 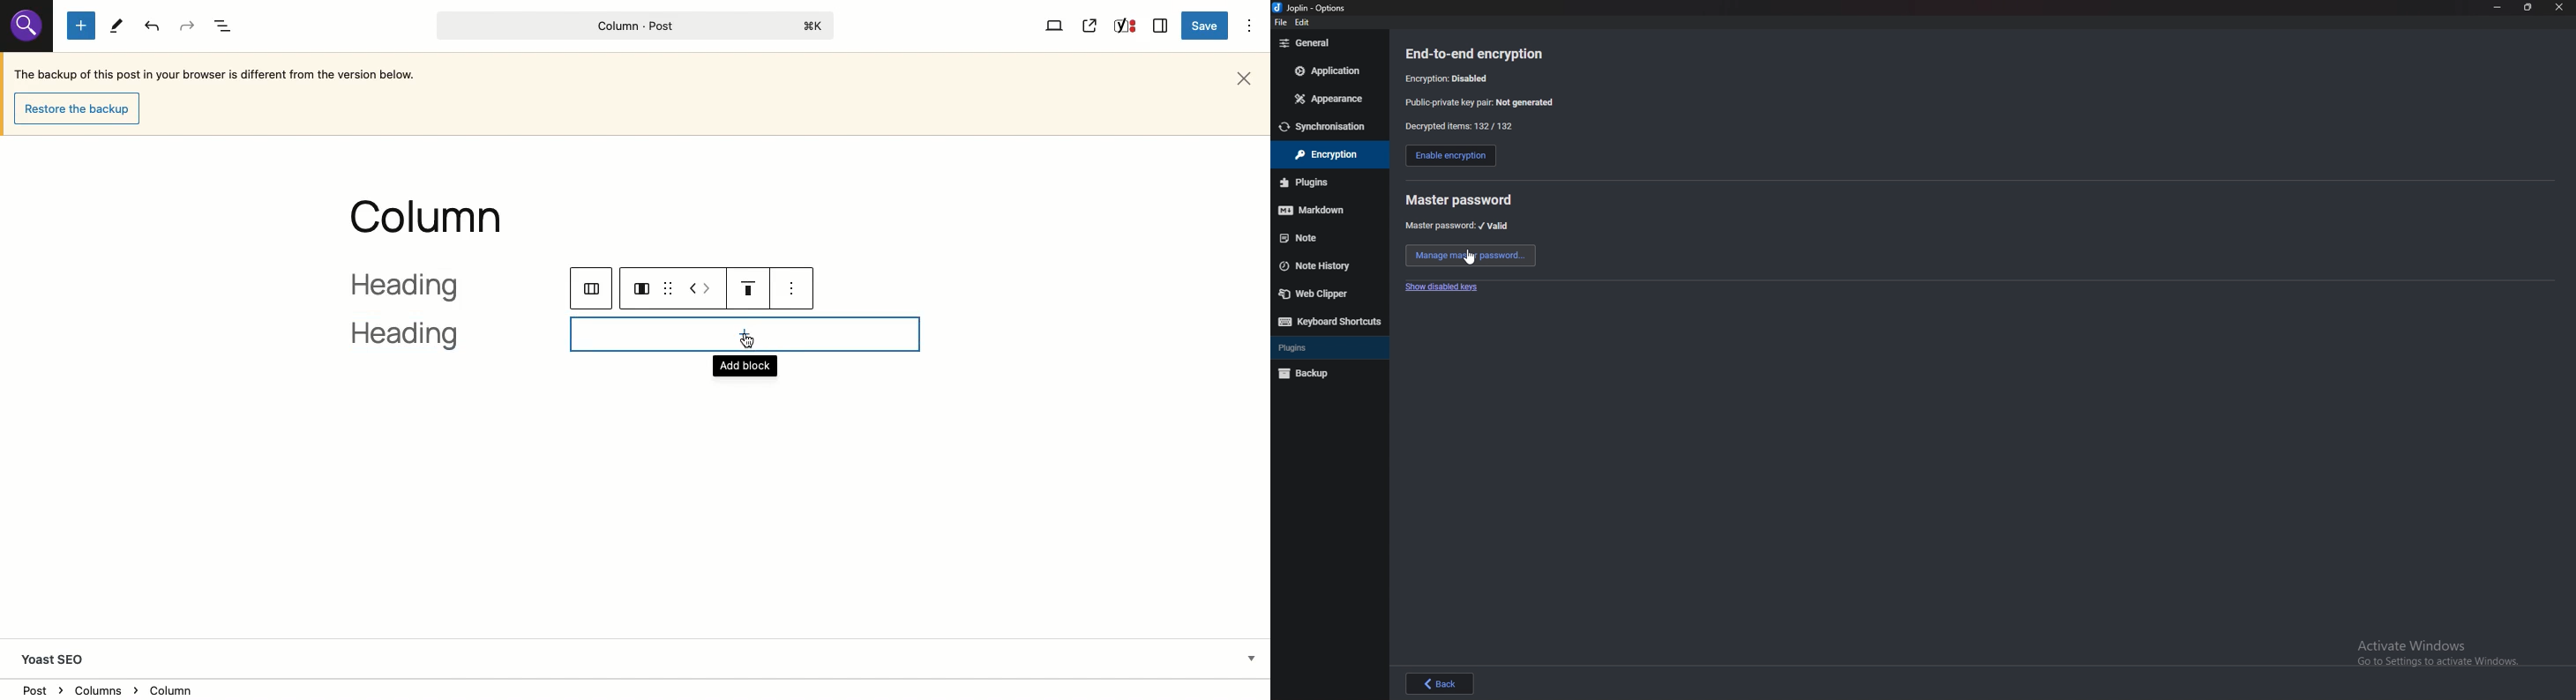 I want to click on file, so click(x=1281, y=24).